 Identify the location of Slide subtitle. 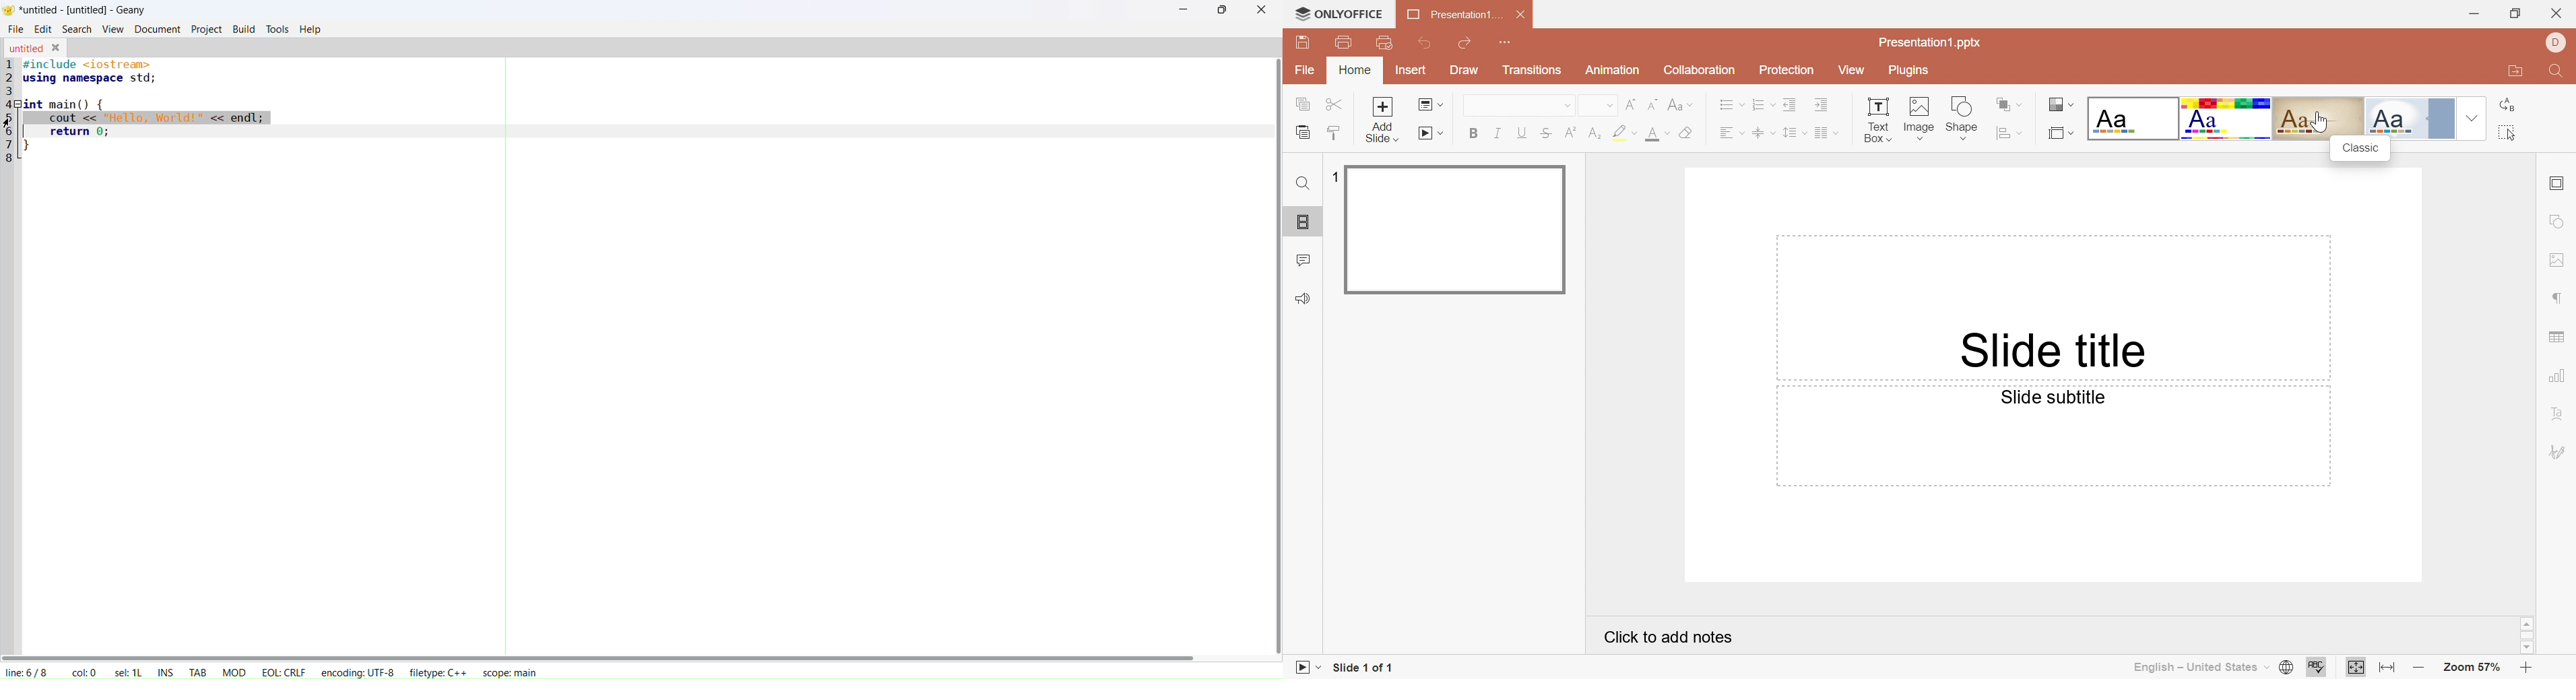
(2051, 397).